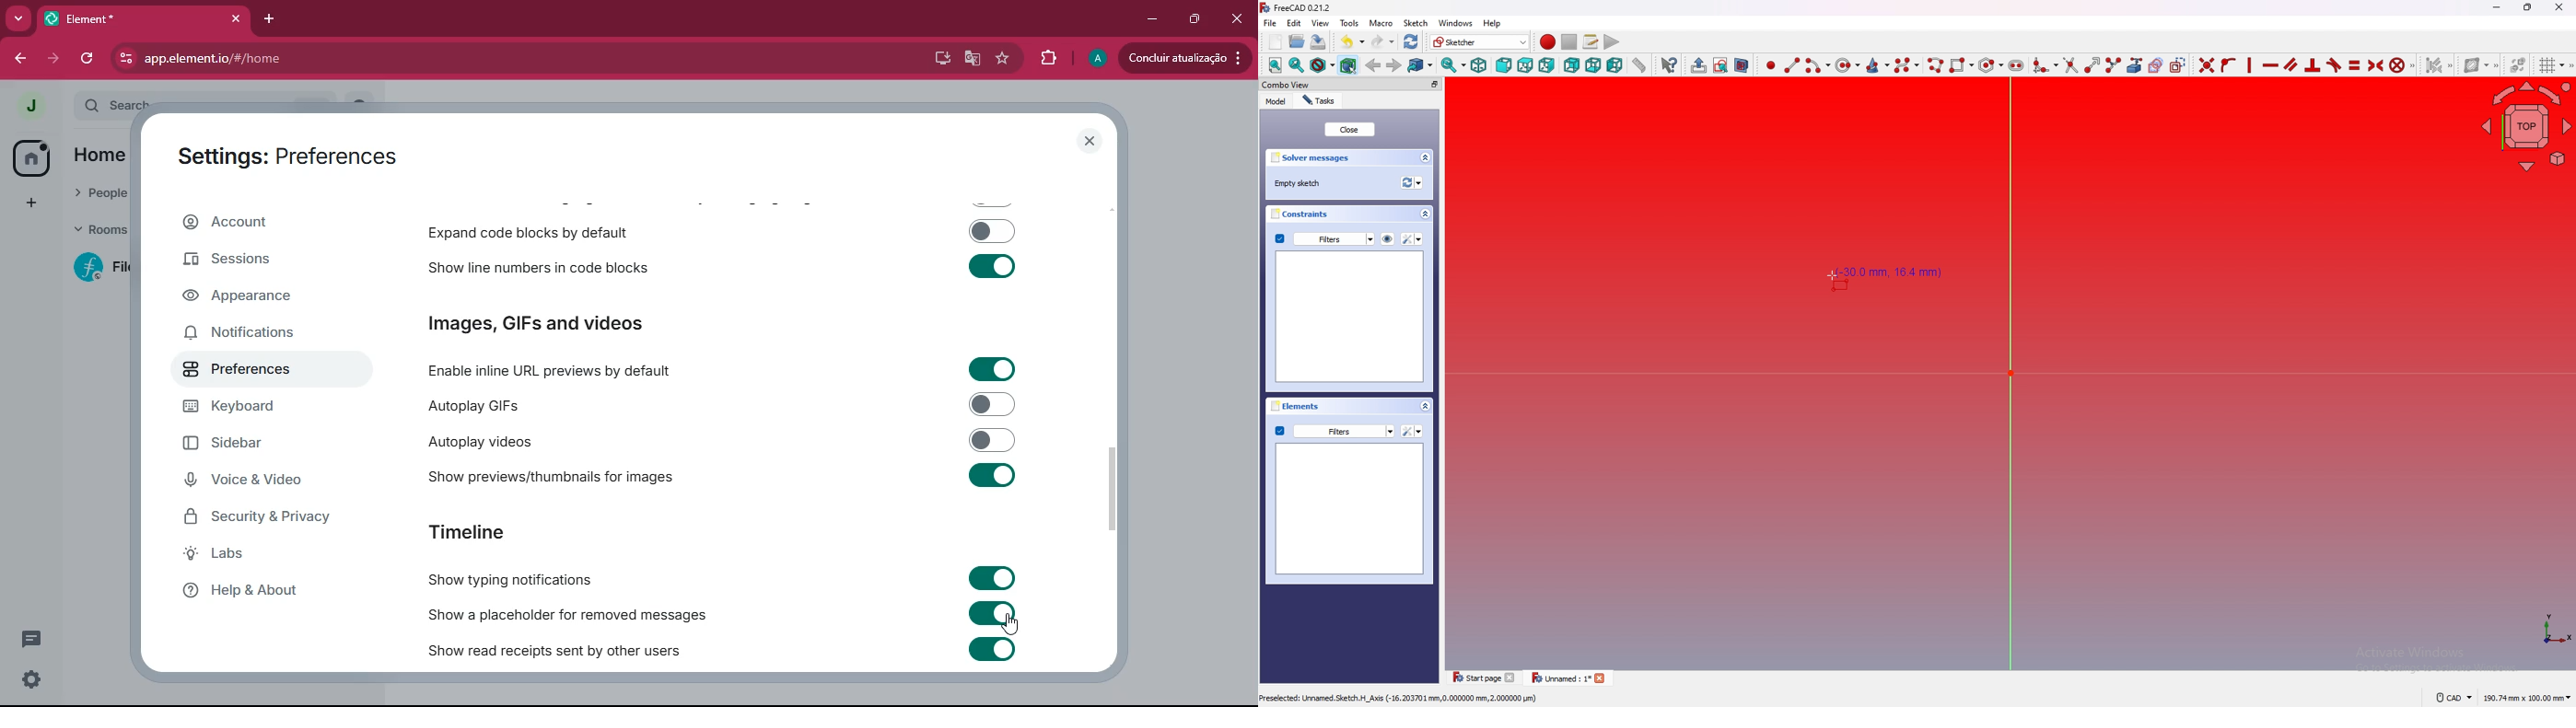 The height and width of the screenshot is (728, 2576). I want to click on view, so click(1321, 23).